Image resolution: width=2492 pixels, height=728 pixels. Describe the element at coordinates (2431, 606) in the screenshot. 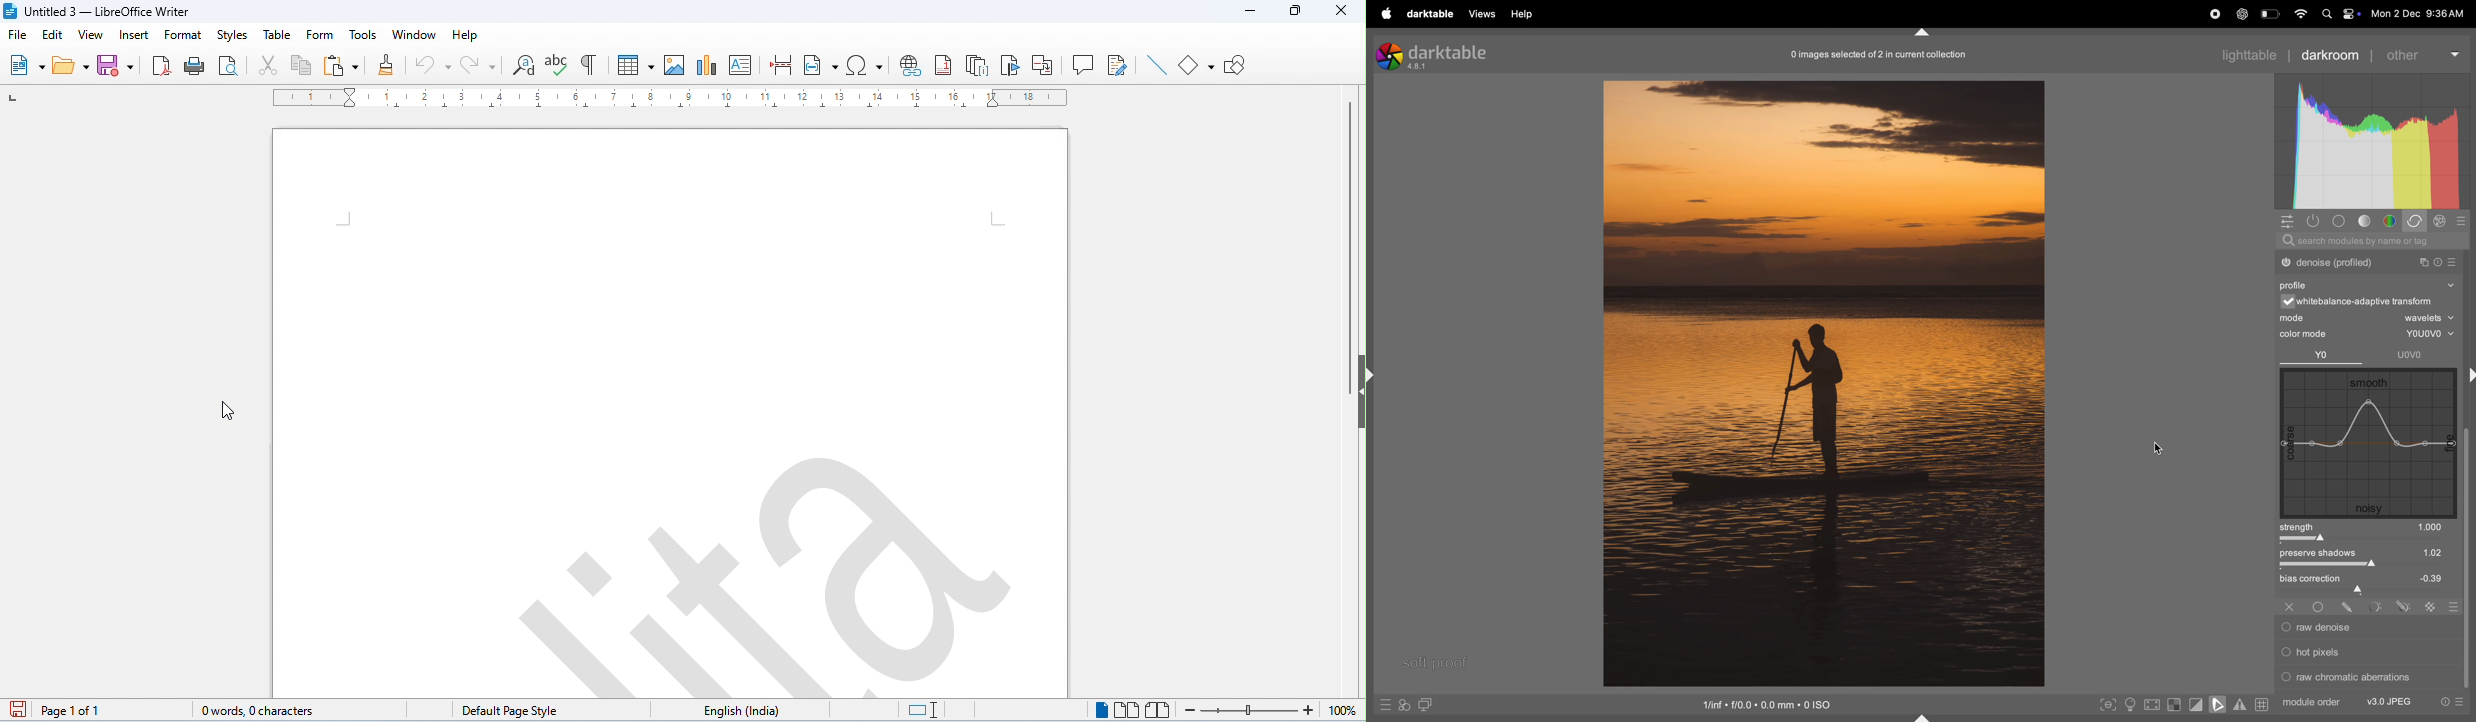

I see `sign` at that location.